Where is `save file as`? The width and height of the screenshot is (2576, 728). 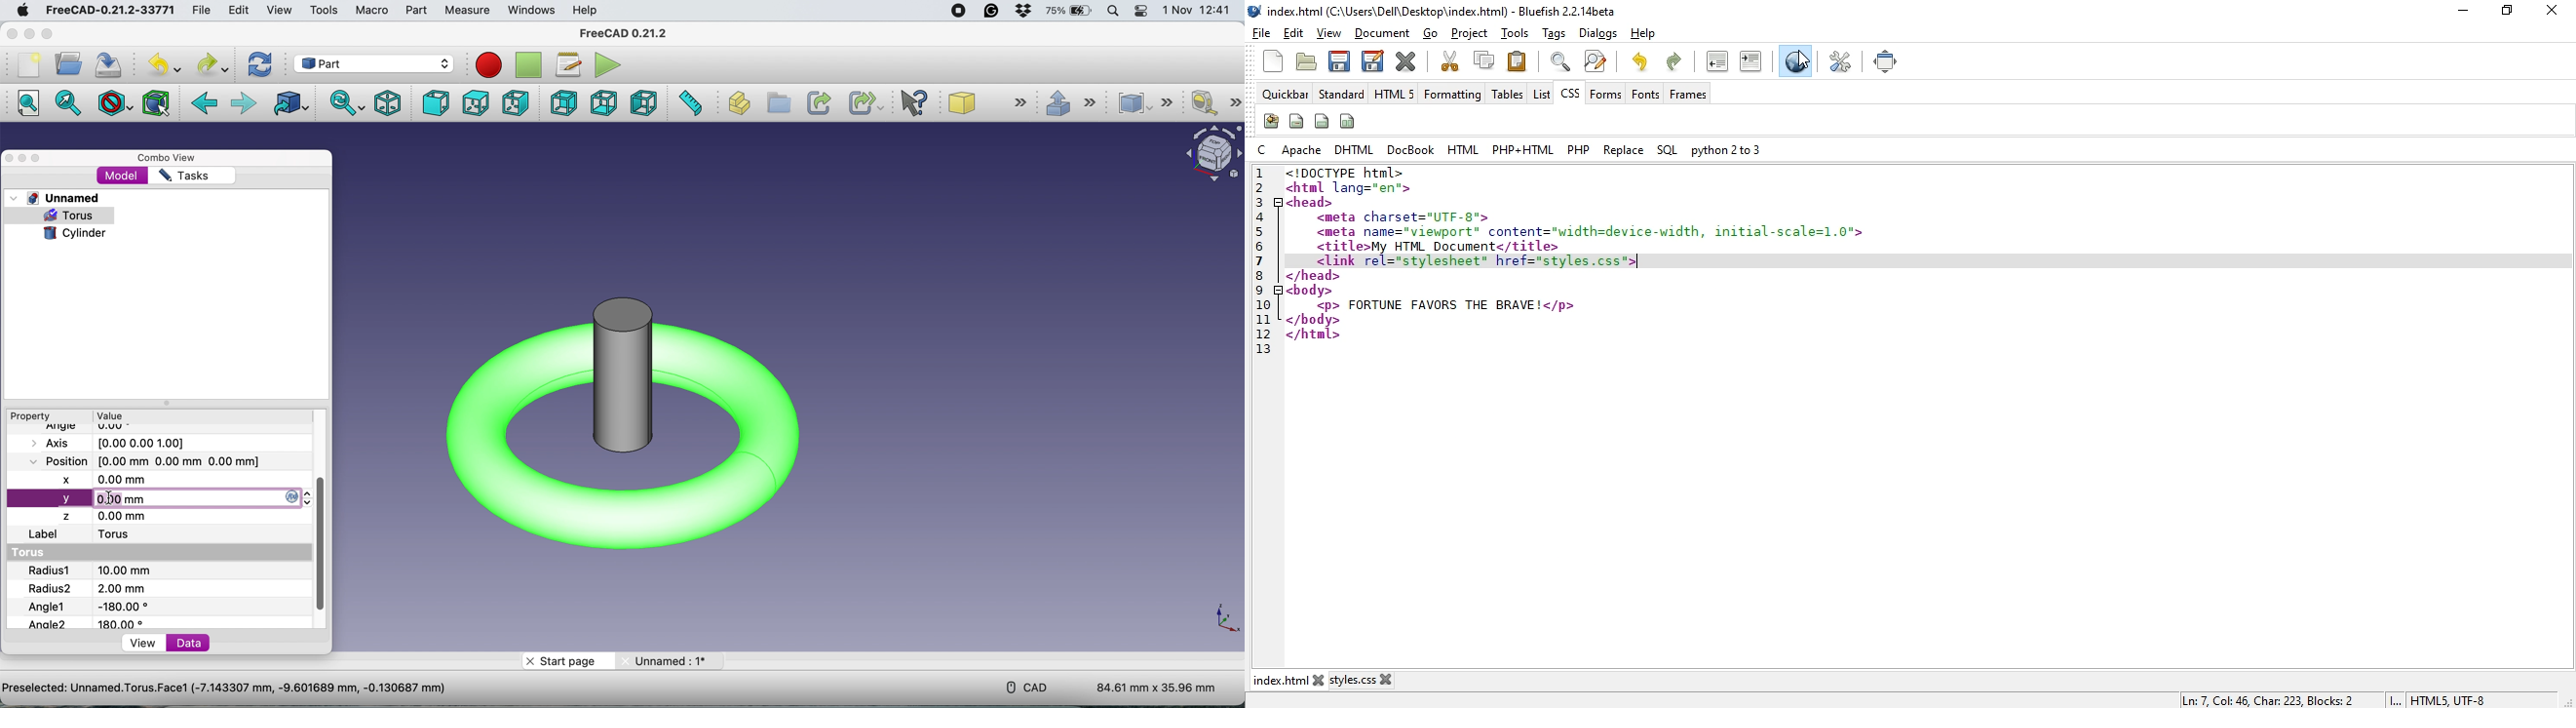 save file as is located at coordinates (1371, 59).